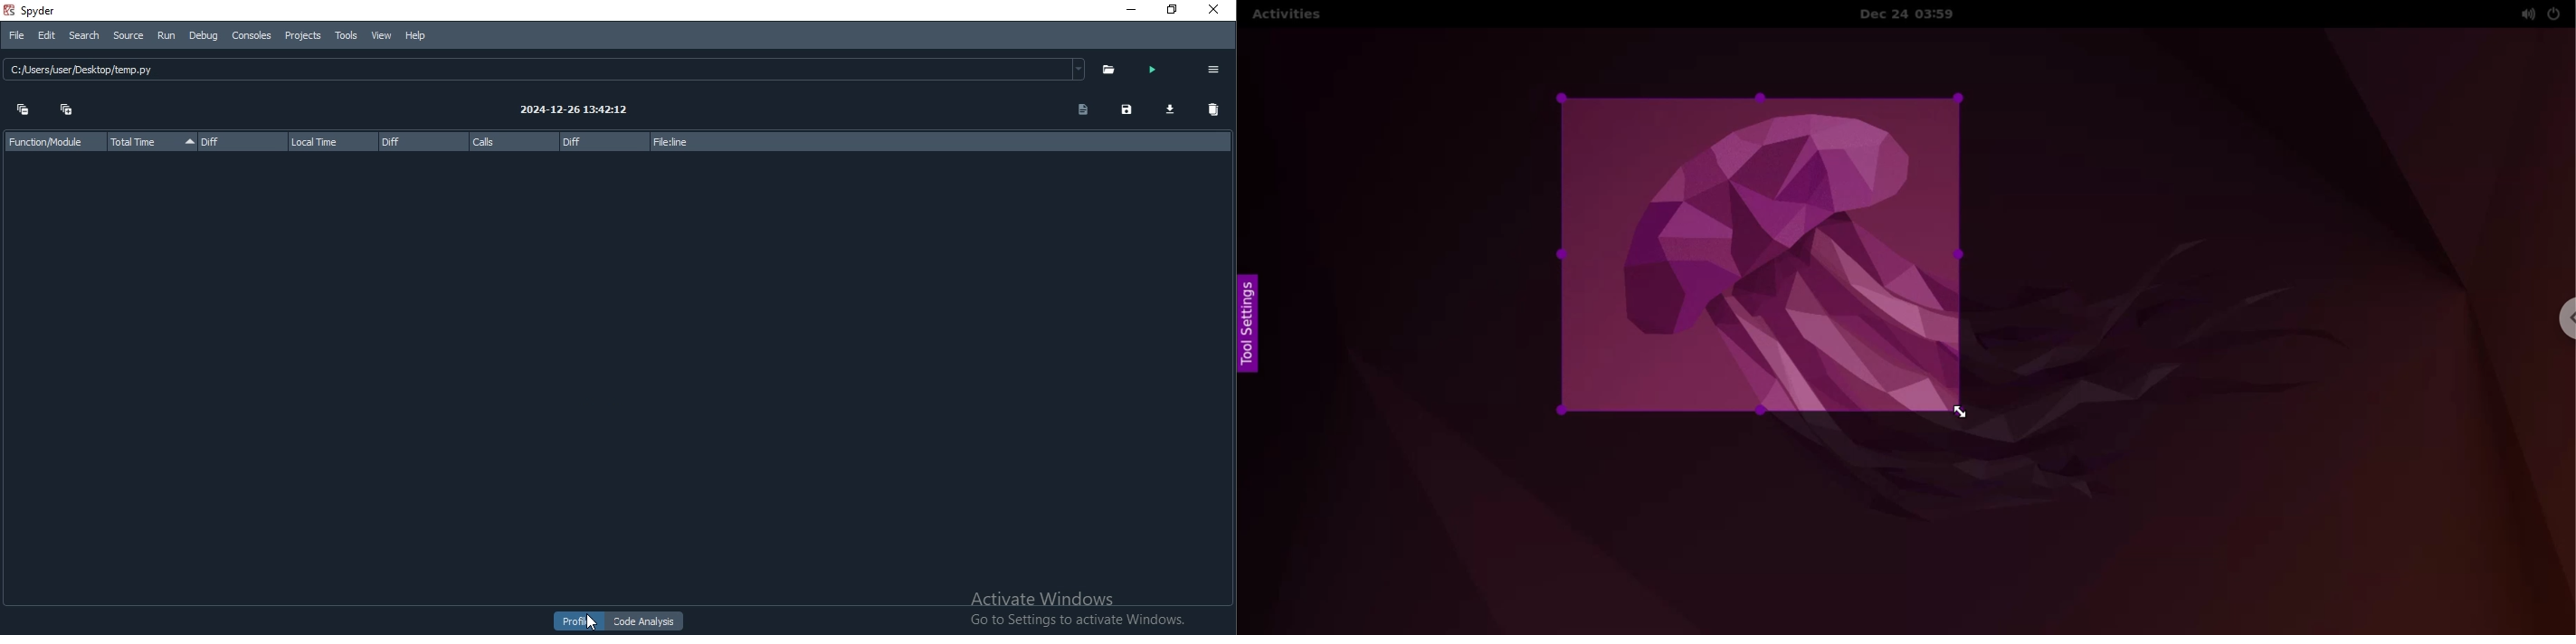 The width and height of the screenshot is (2576, 644). What do you see at coordinates (382, 36) in the screenshot?
I see `View` at bounding box center [382, 36].